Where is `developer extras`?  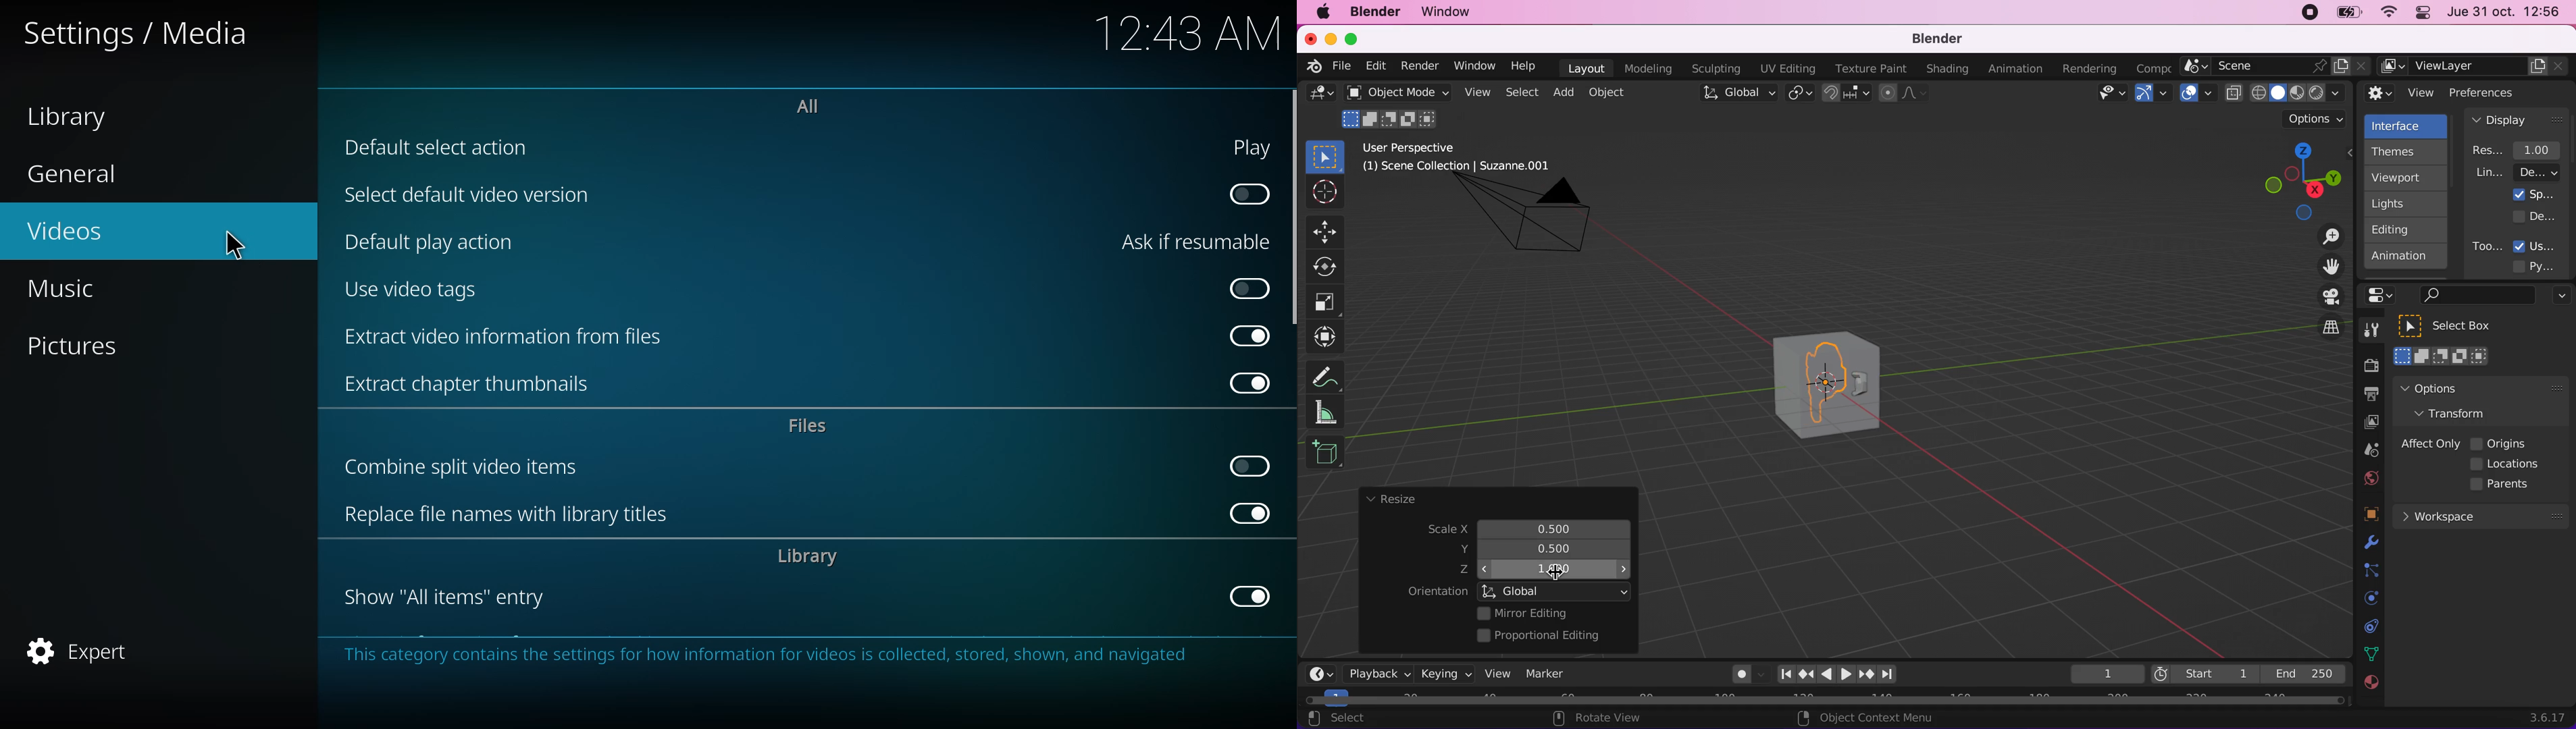 developer extras is located at coordinates (2536, 216).